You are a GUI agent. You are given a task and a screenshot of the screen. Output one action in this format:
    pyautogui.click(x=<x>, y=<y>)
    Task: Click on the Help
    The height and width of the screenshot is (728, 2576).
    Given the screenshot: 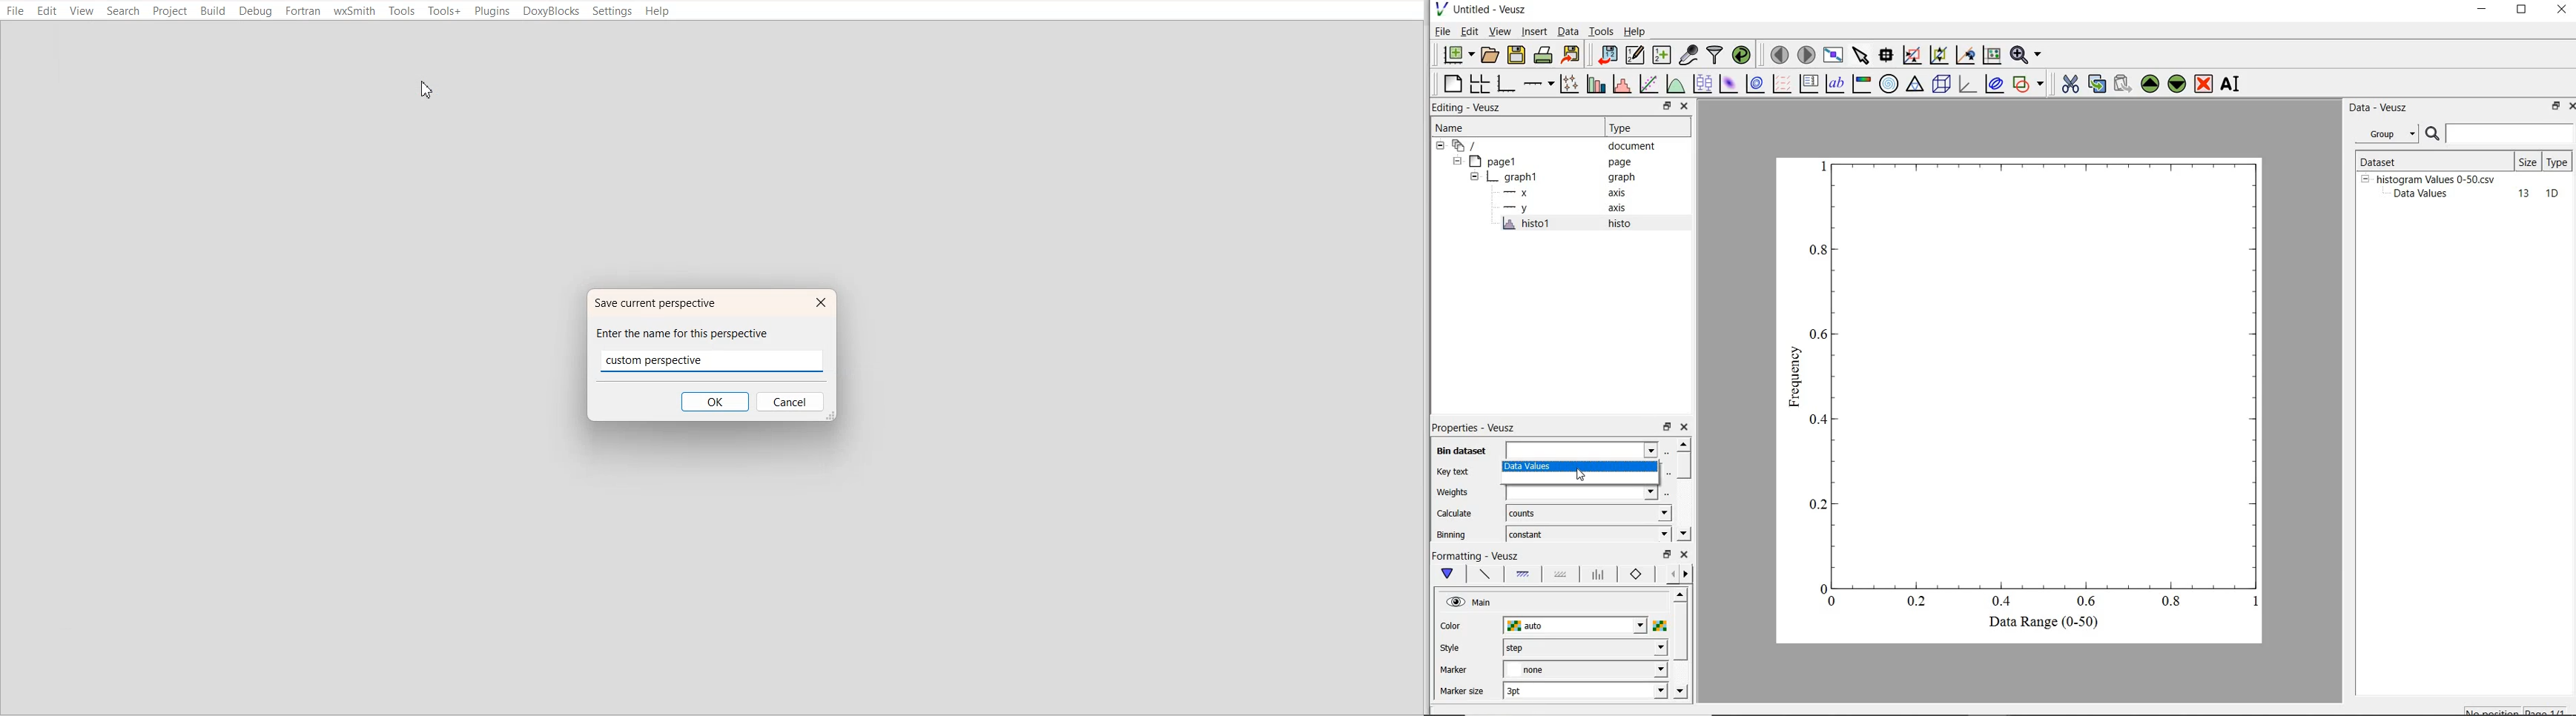 What is the action you would take?
    pyautogui.click(x=658, y=11)
    